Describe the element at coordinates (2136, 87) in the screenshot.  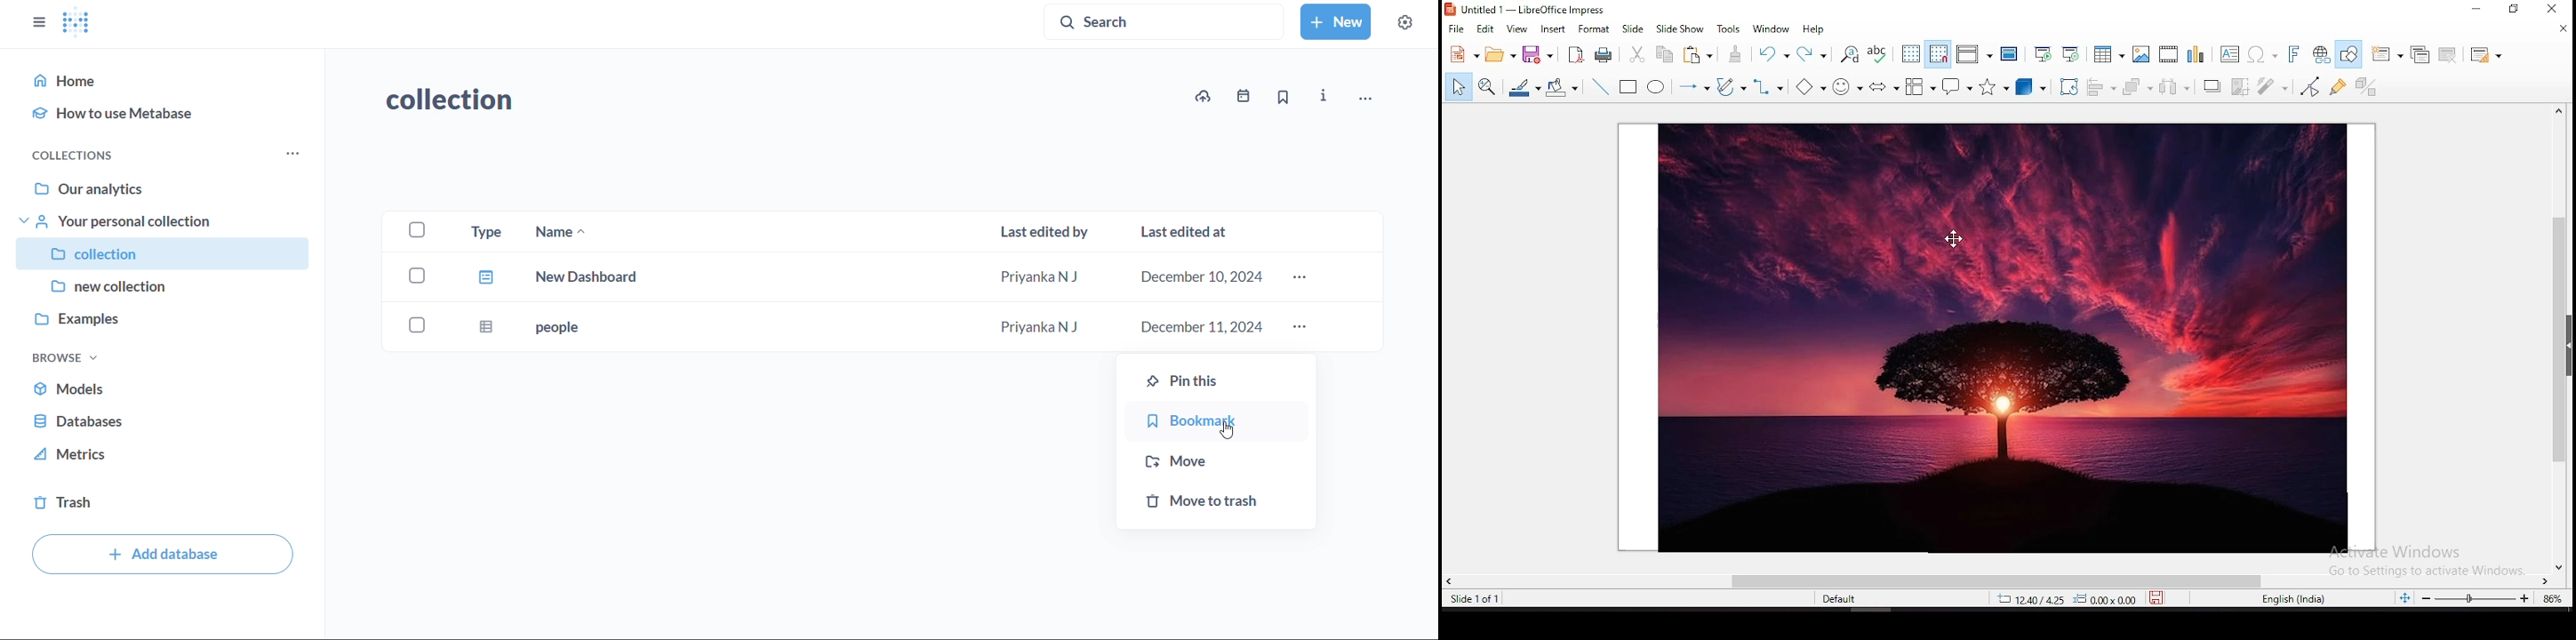
I see `arrange` at that location.